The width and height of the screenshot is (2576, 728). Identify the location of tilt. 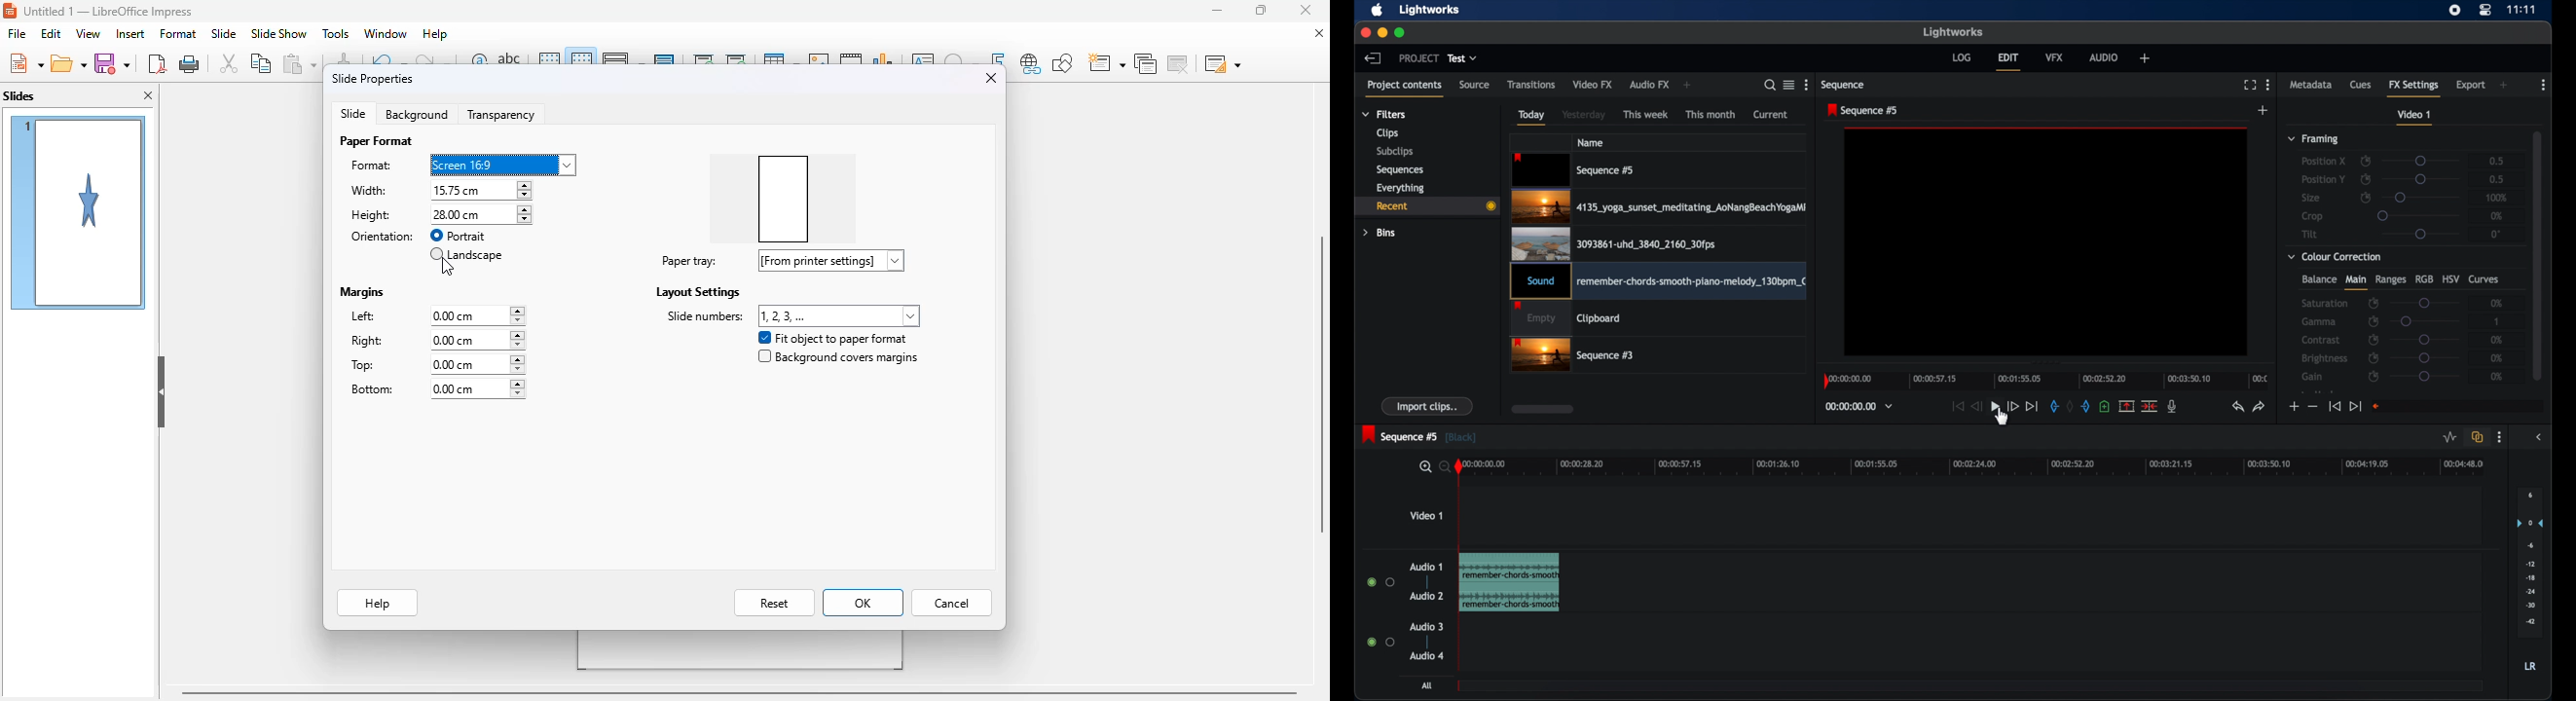
(2310, 234).